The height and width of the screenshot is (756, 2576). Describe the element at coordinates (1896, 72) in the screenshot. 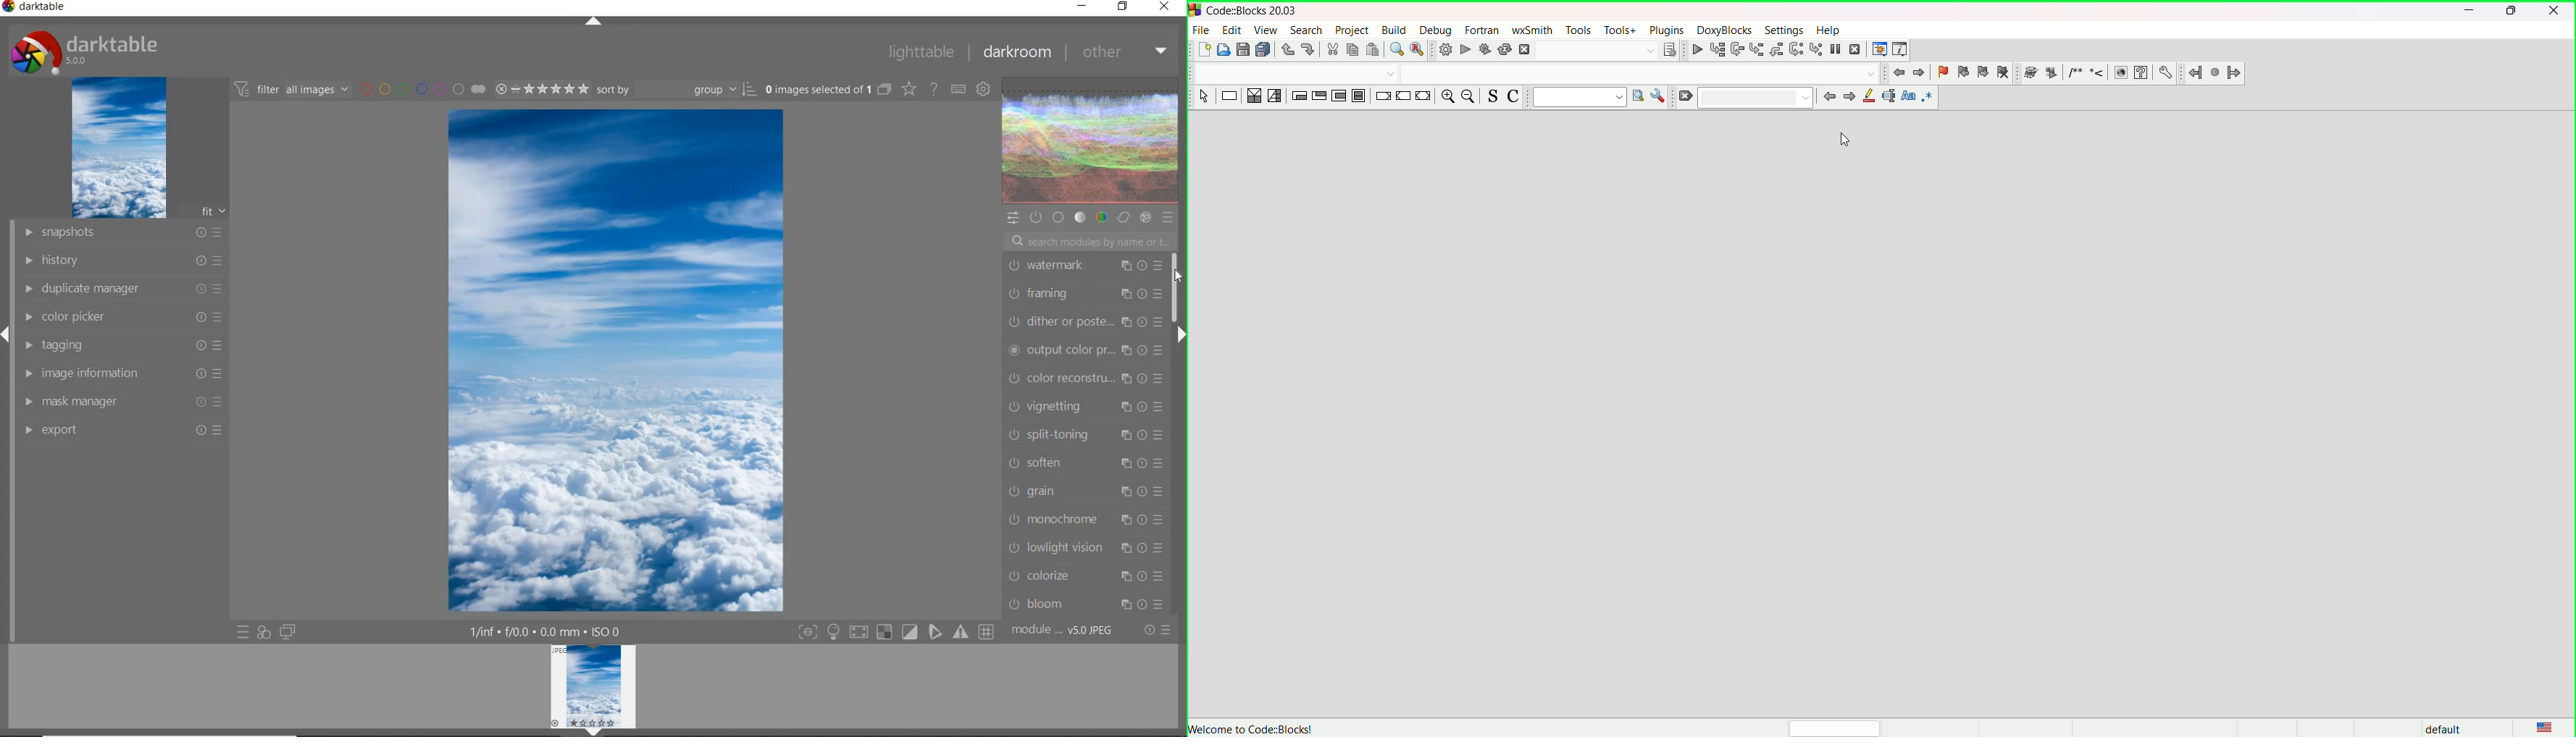

I see `jump back` at that location.